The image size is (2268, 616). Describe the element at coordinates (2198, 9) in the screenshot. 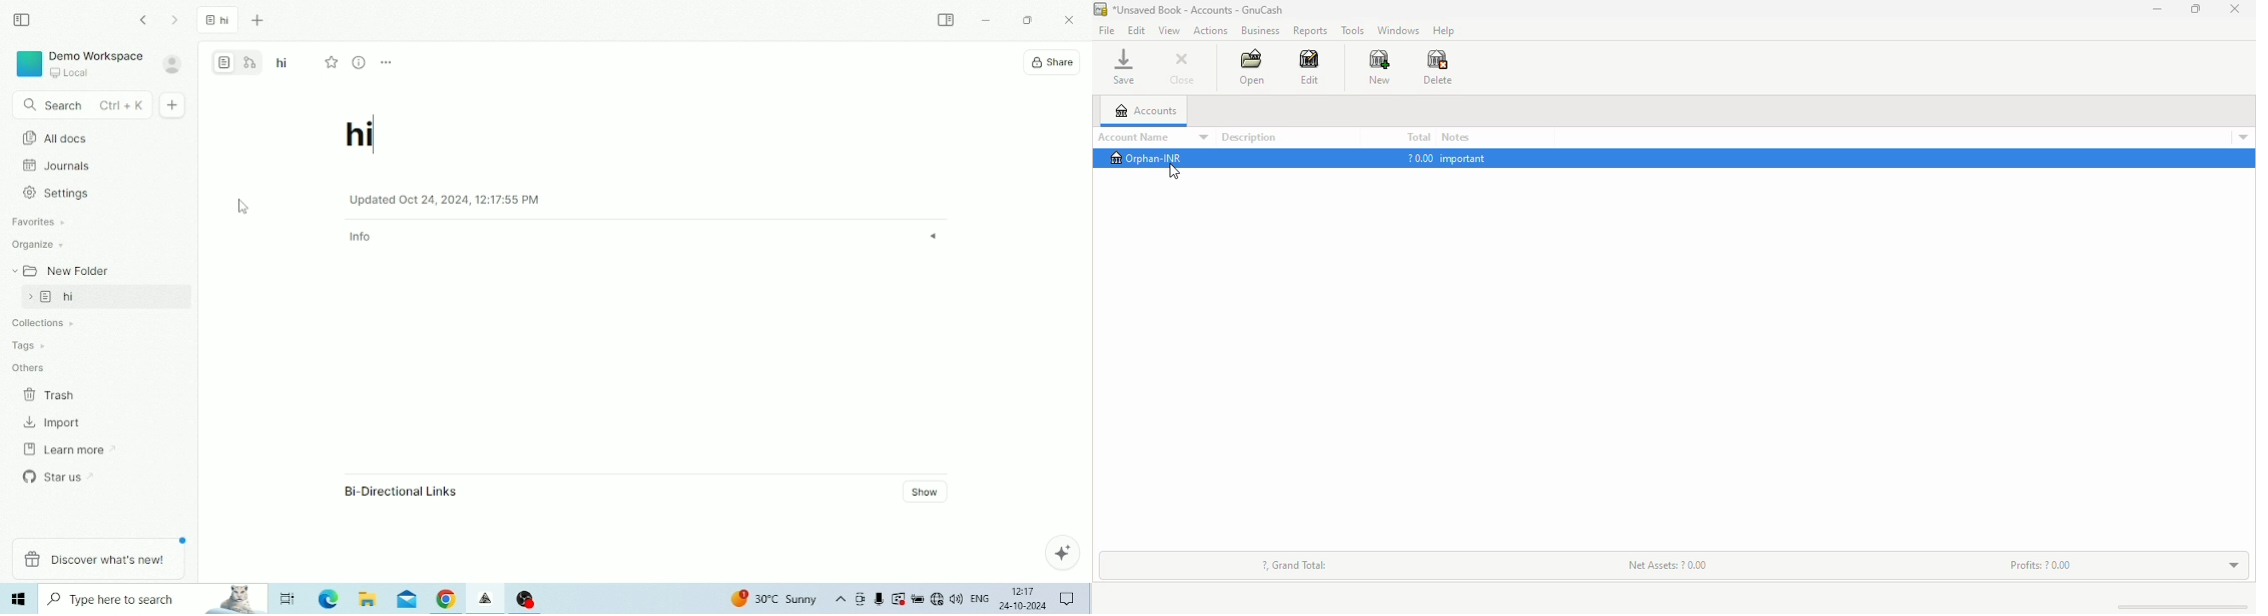

I see `maximize` at that location.